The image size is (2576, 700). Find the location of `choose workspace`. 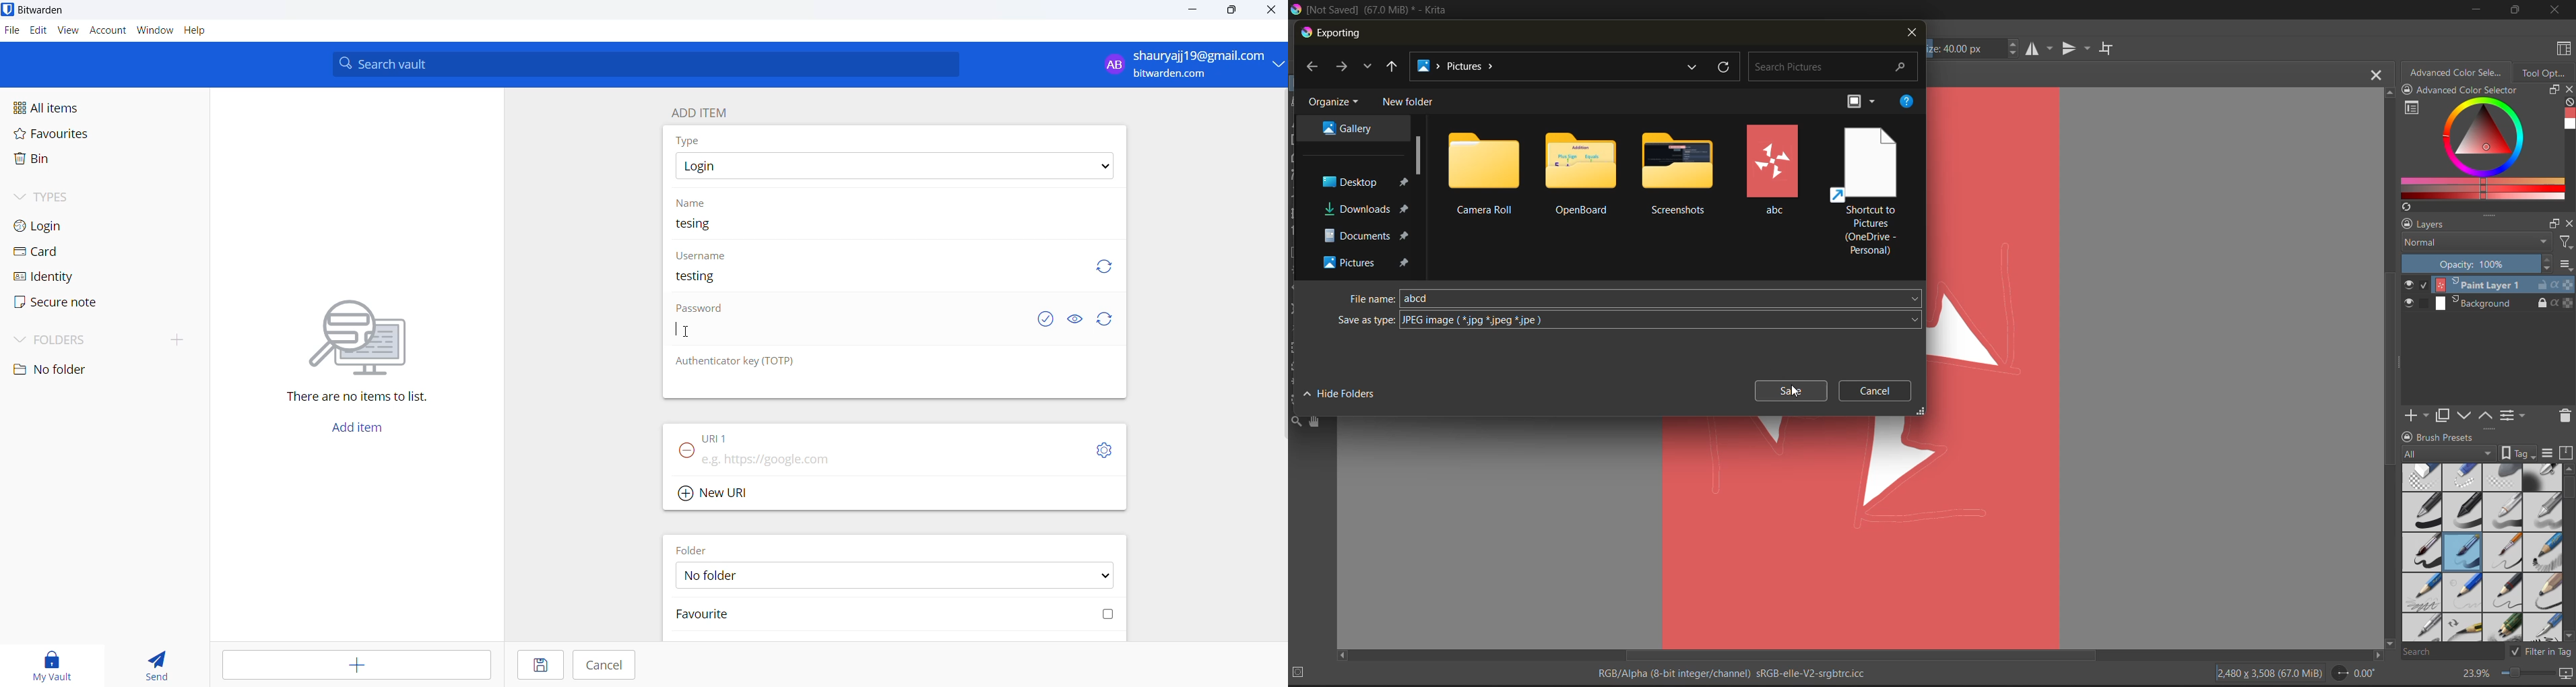

choose workspace is located at coordinates (2566, 48).